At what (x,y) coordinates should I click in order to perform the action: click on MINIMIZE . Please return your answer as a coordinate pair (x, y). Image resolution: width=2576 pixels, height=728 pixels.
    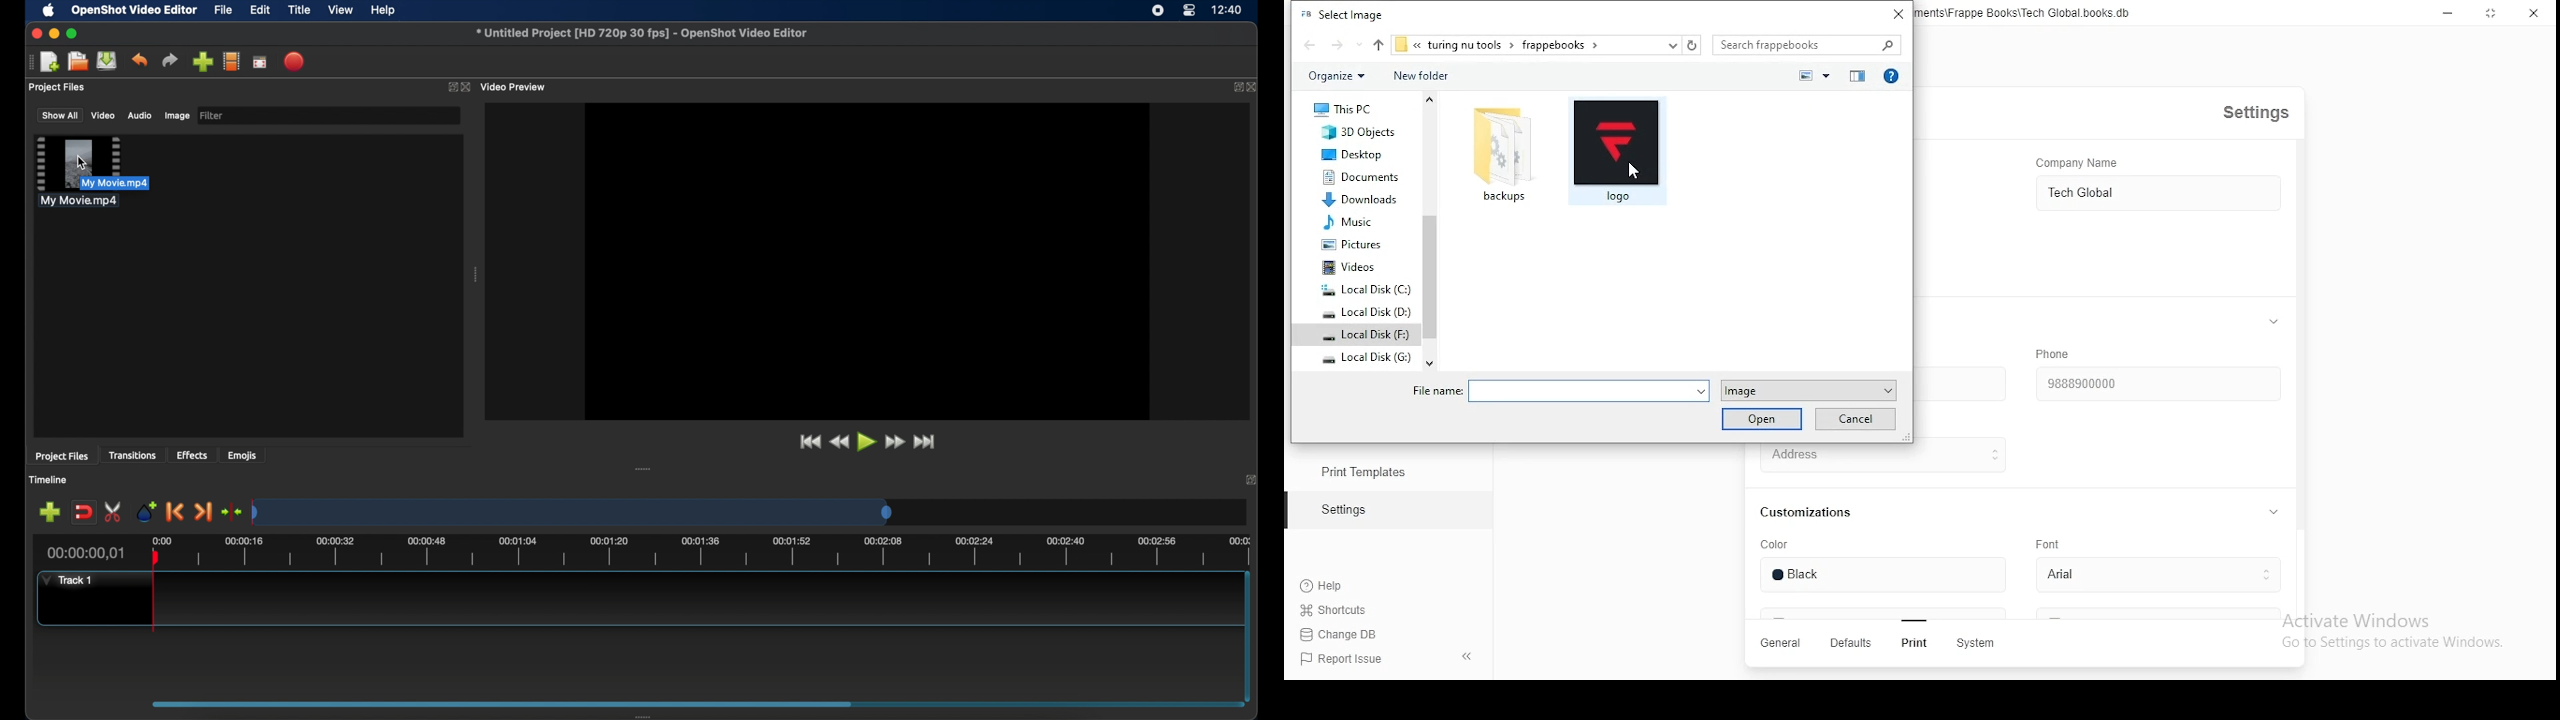
    Looking at the image, I should click on (2451, 12).